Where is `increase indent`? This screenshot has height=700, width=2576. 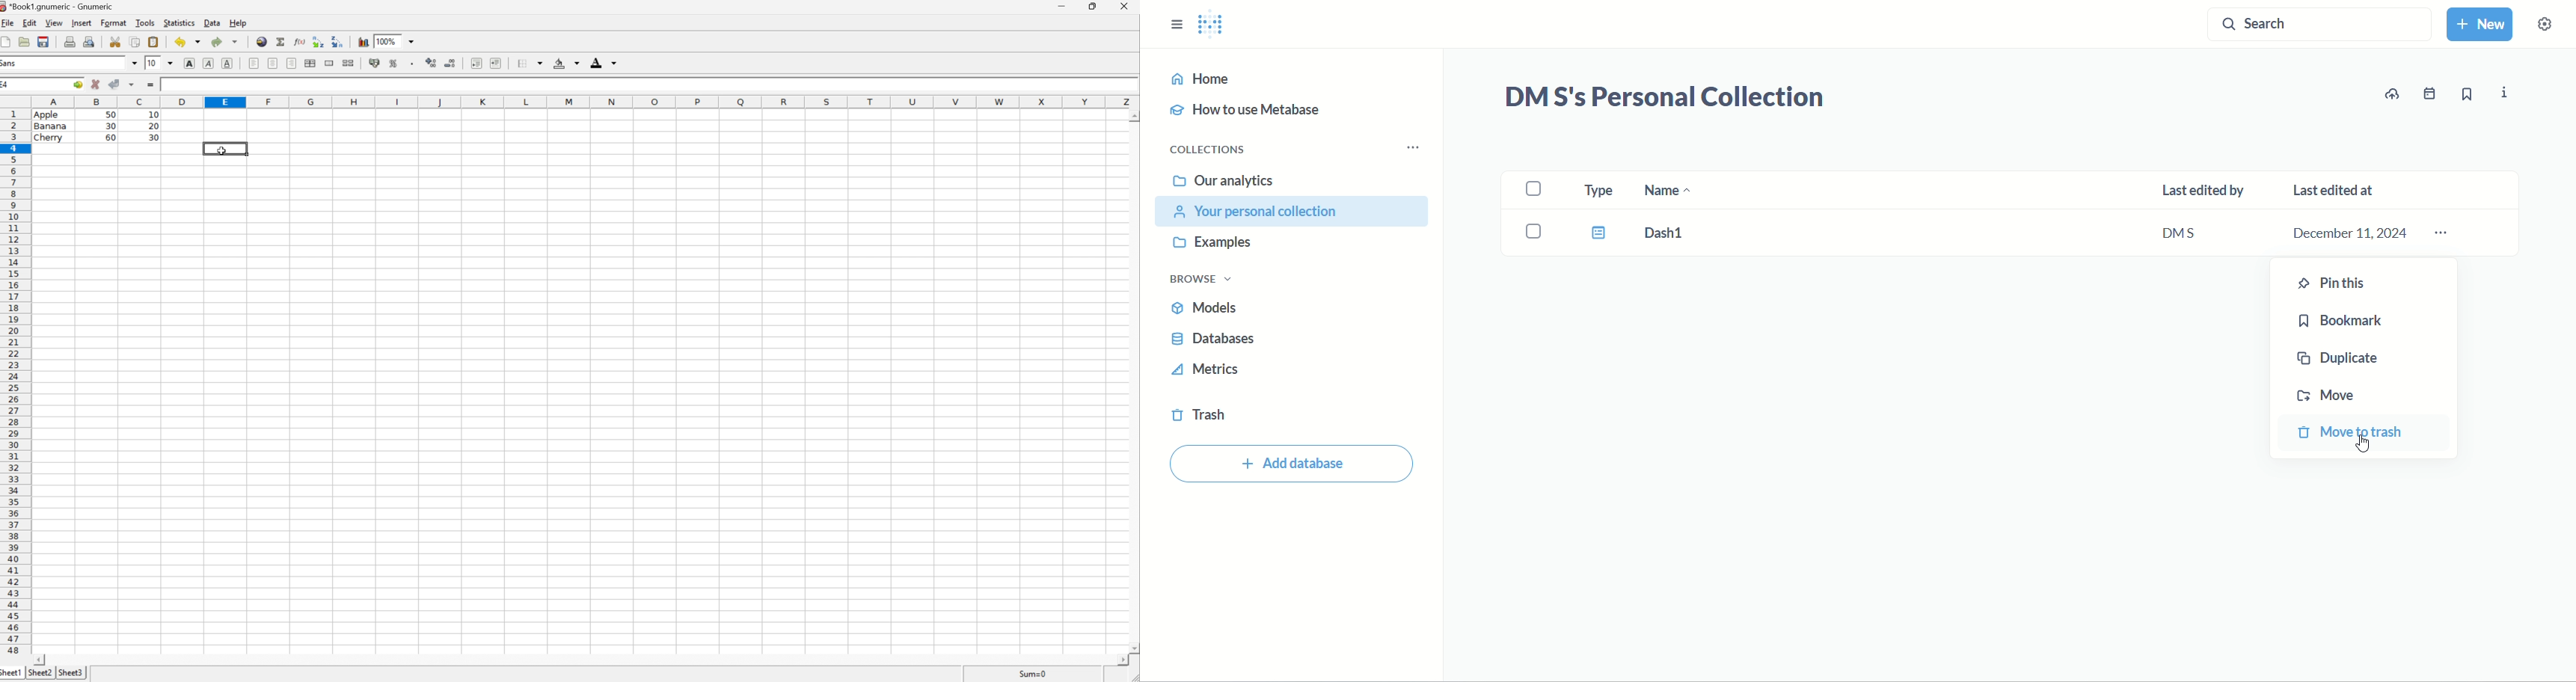
increase indent is located at coordinates (496, 62).